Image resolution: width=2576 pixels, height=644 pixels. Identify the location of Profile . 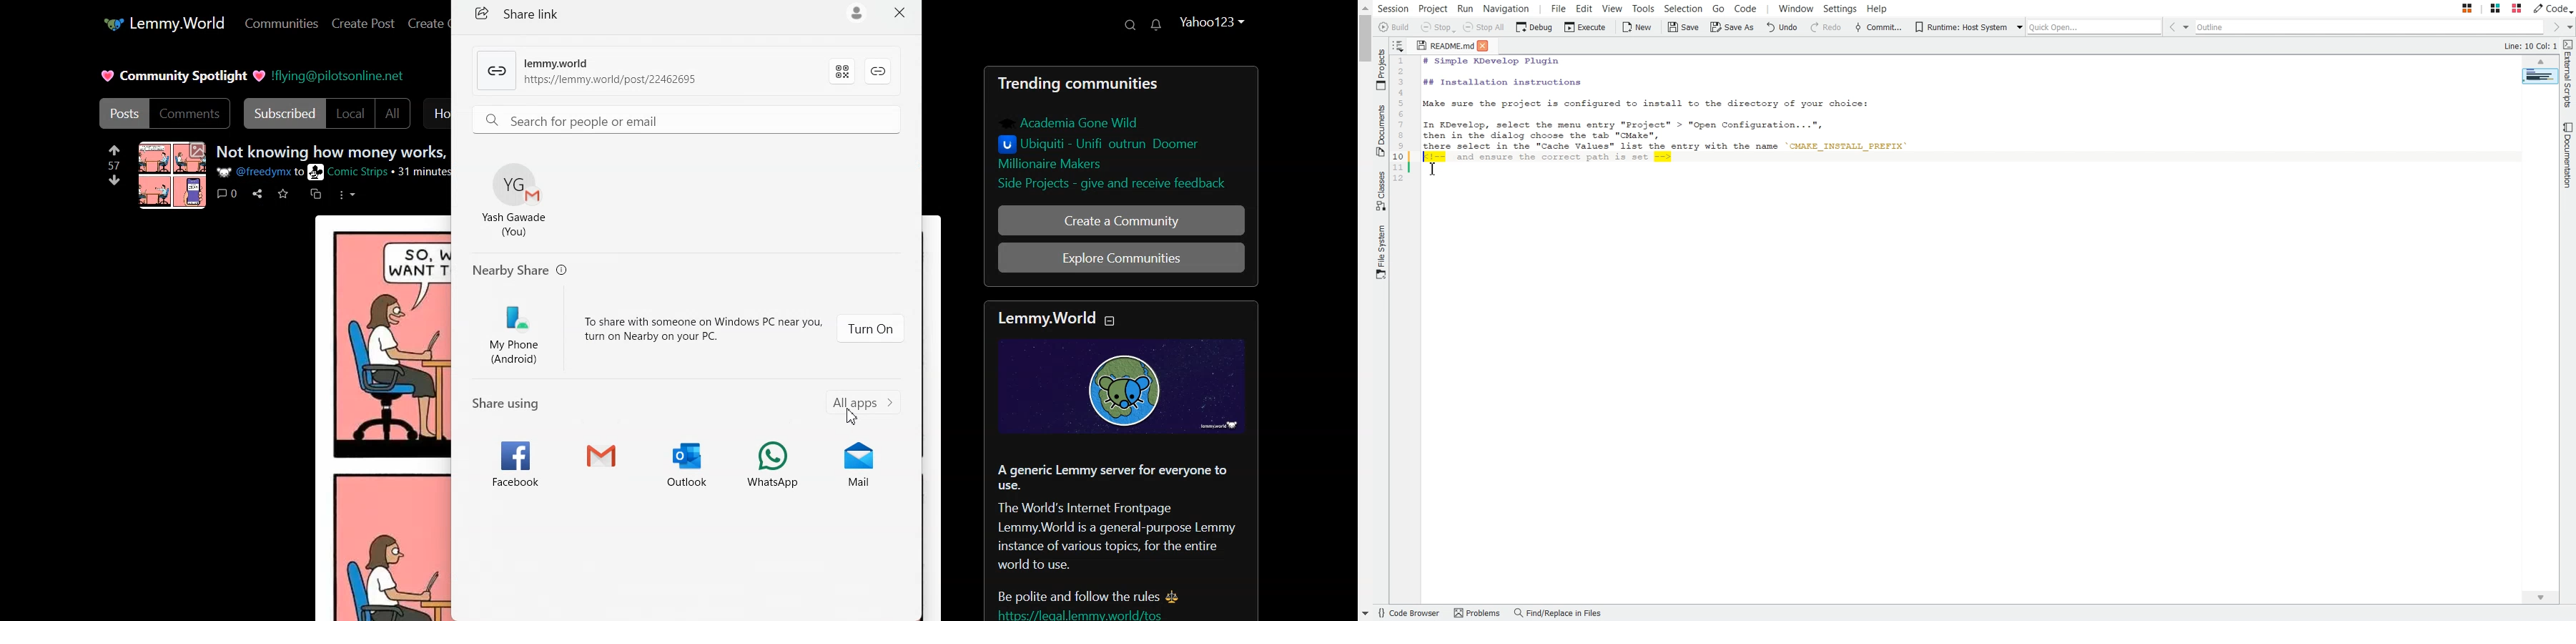
(517, 199).